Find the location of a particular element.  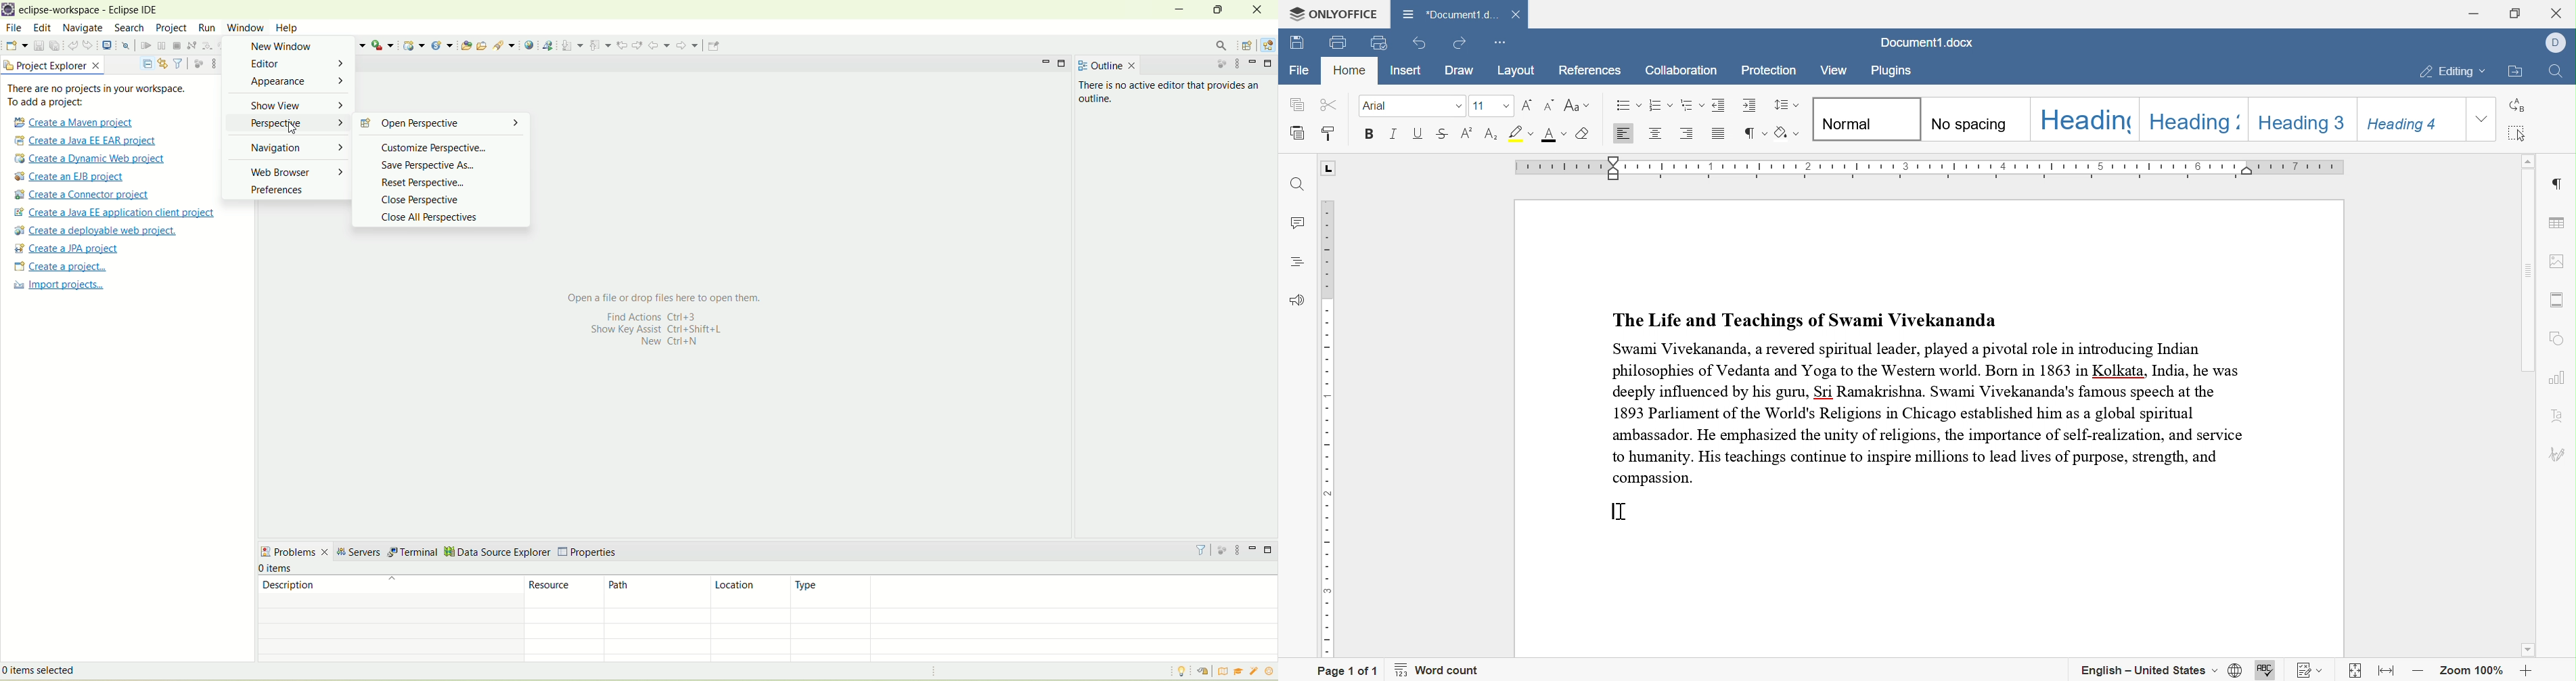

editor is located at coordinates (297, 64).